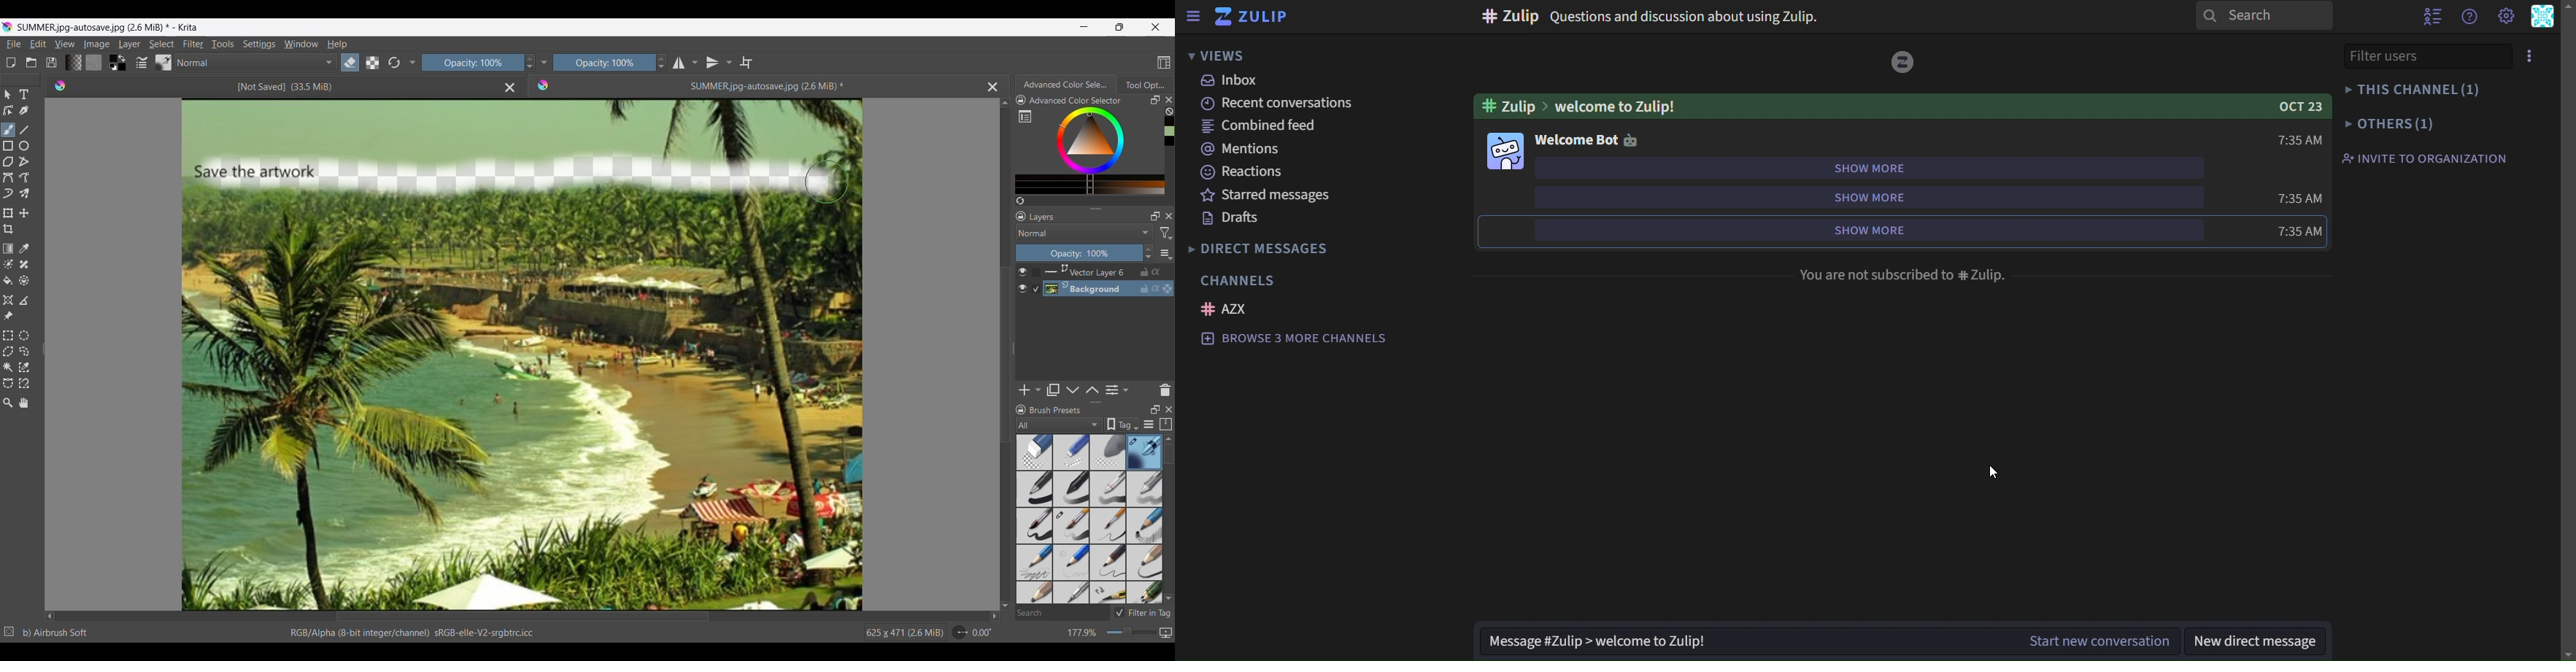 The height and width of the screenshot is (672, 2576). What do you see at coordinates (130, 44) in the screenshot?
I see `Layer` at bounding box center [130, 44].